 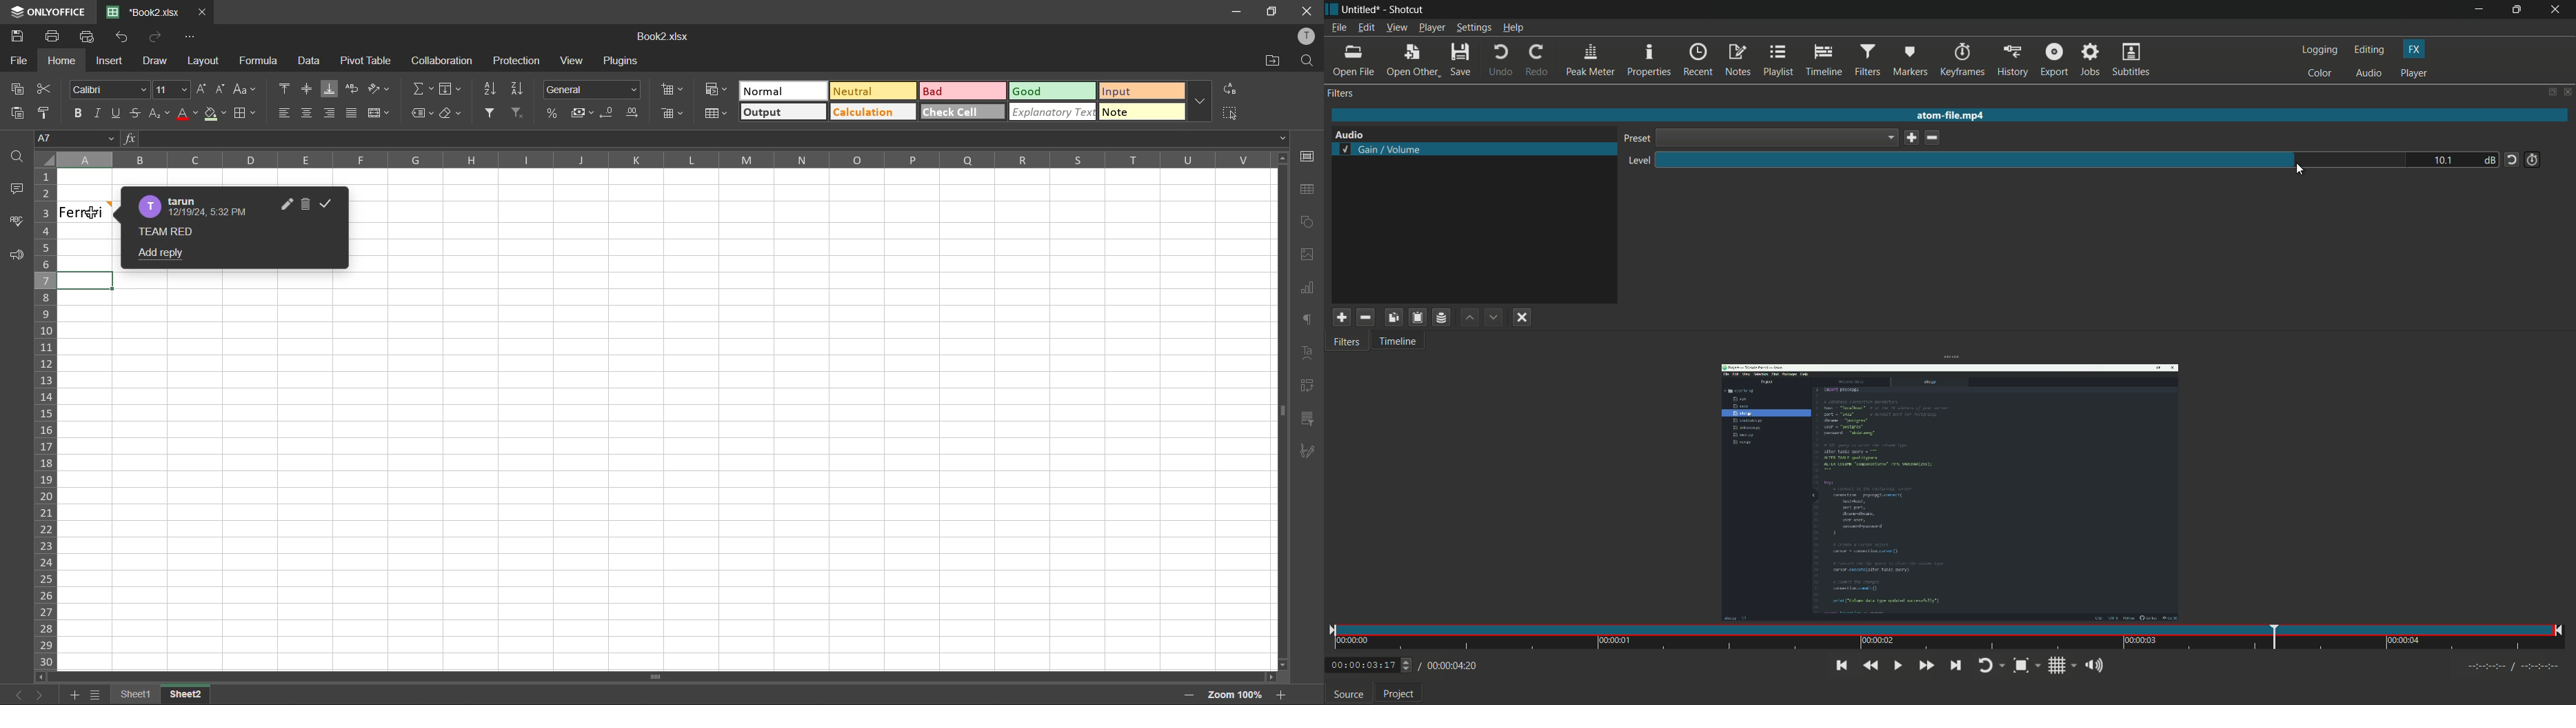 I want to click on remove selected filter, so click(x=1366, y=318).